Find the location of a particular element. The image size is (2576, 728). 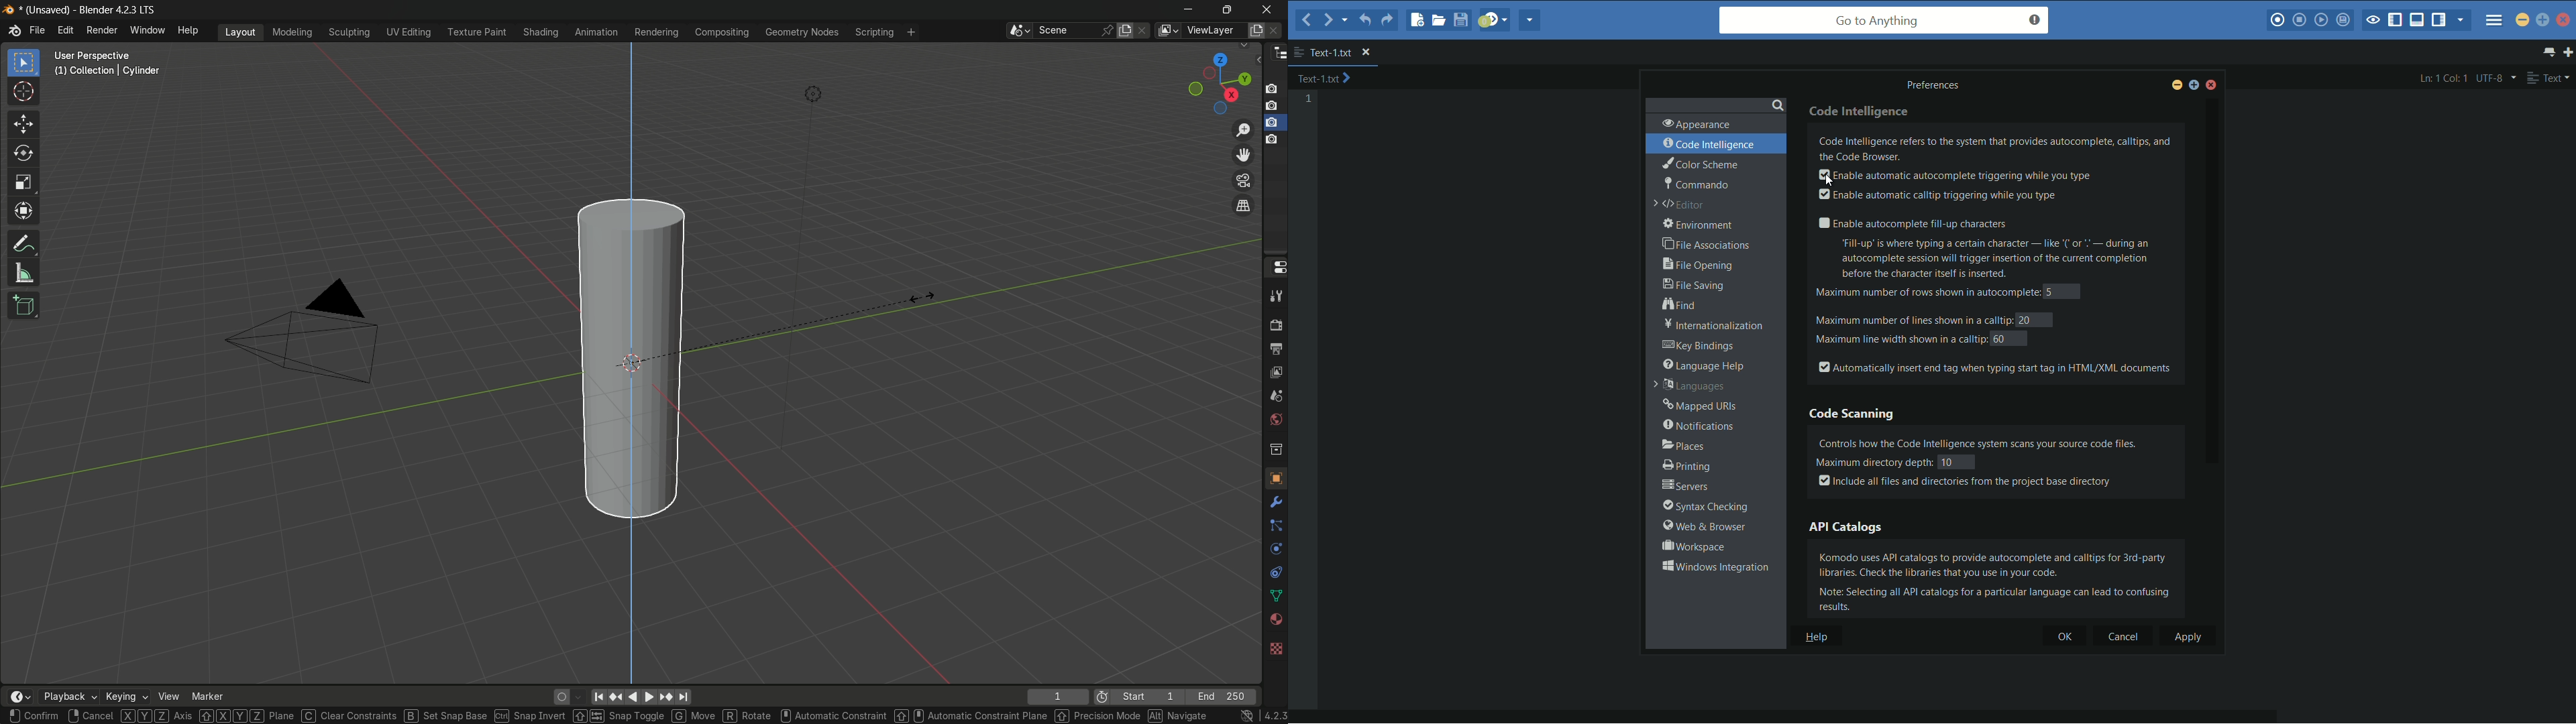

hold G to move is located at coordinates (694, 716).